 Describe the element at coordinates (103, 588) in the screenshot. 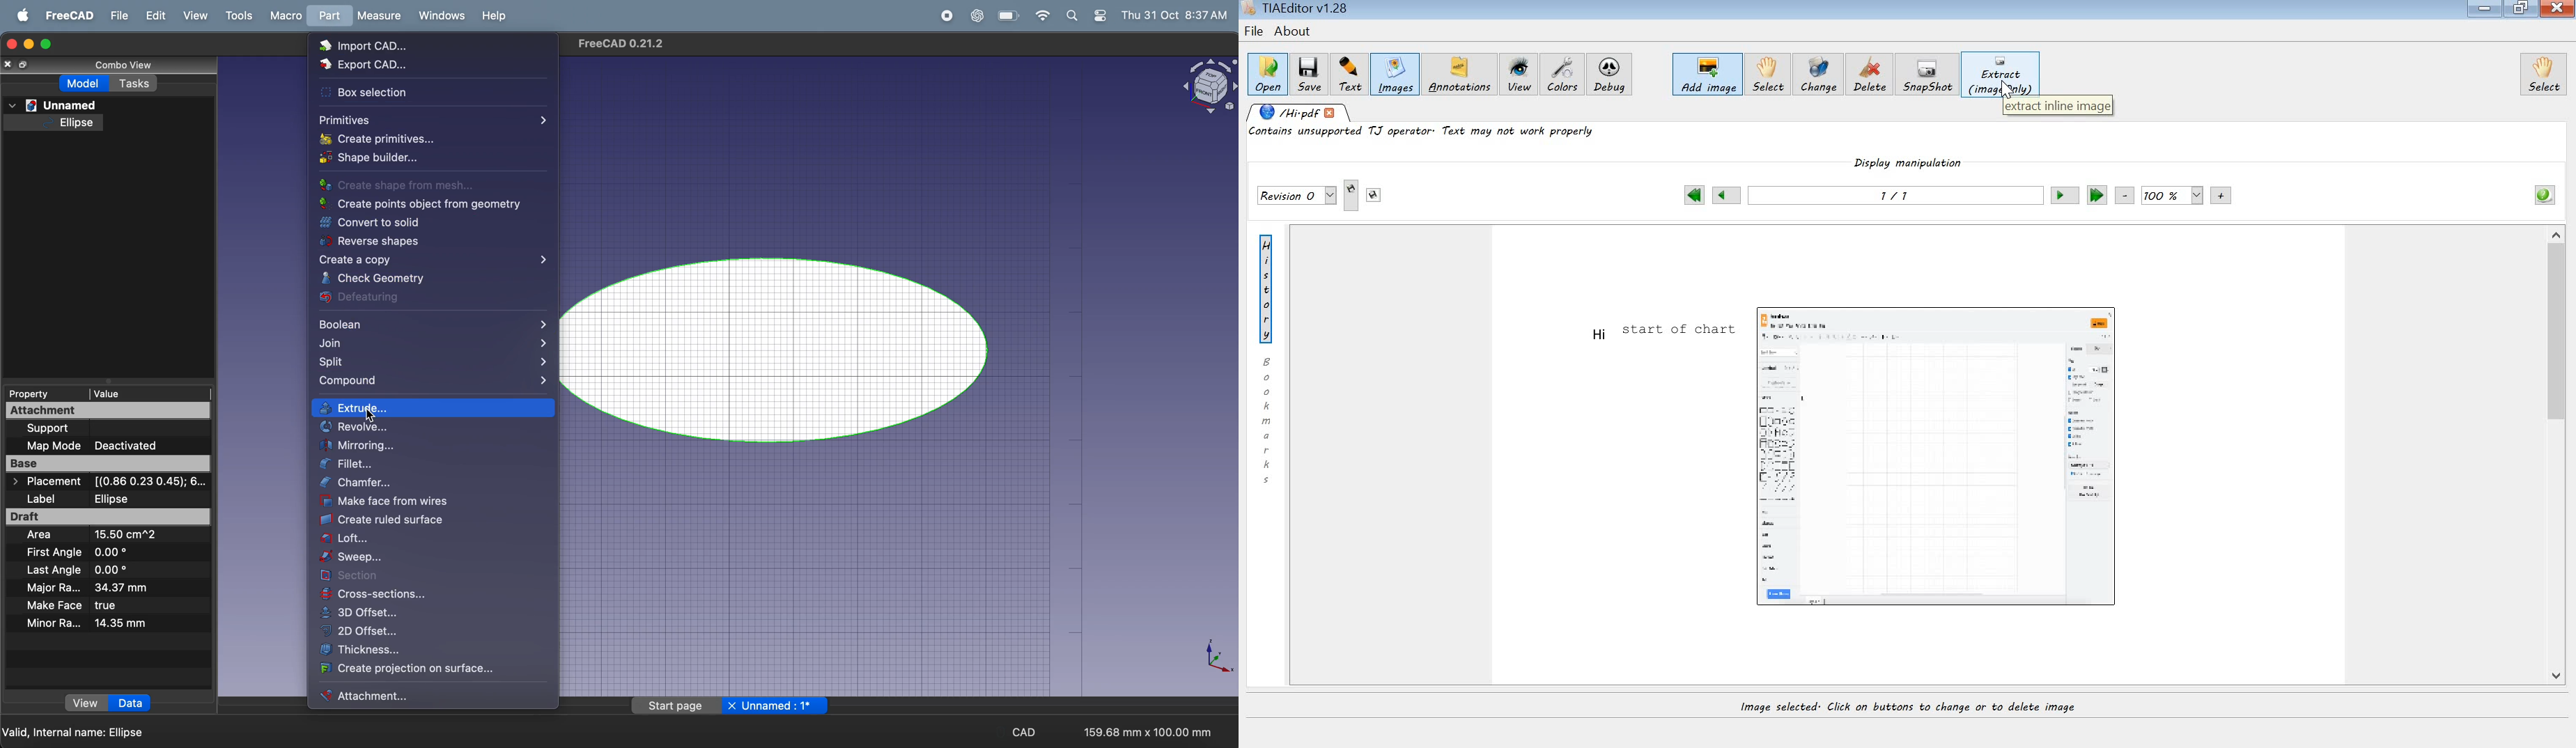

I see `major radius` at that location.